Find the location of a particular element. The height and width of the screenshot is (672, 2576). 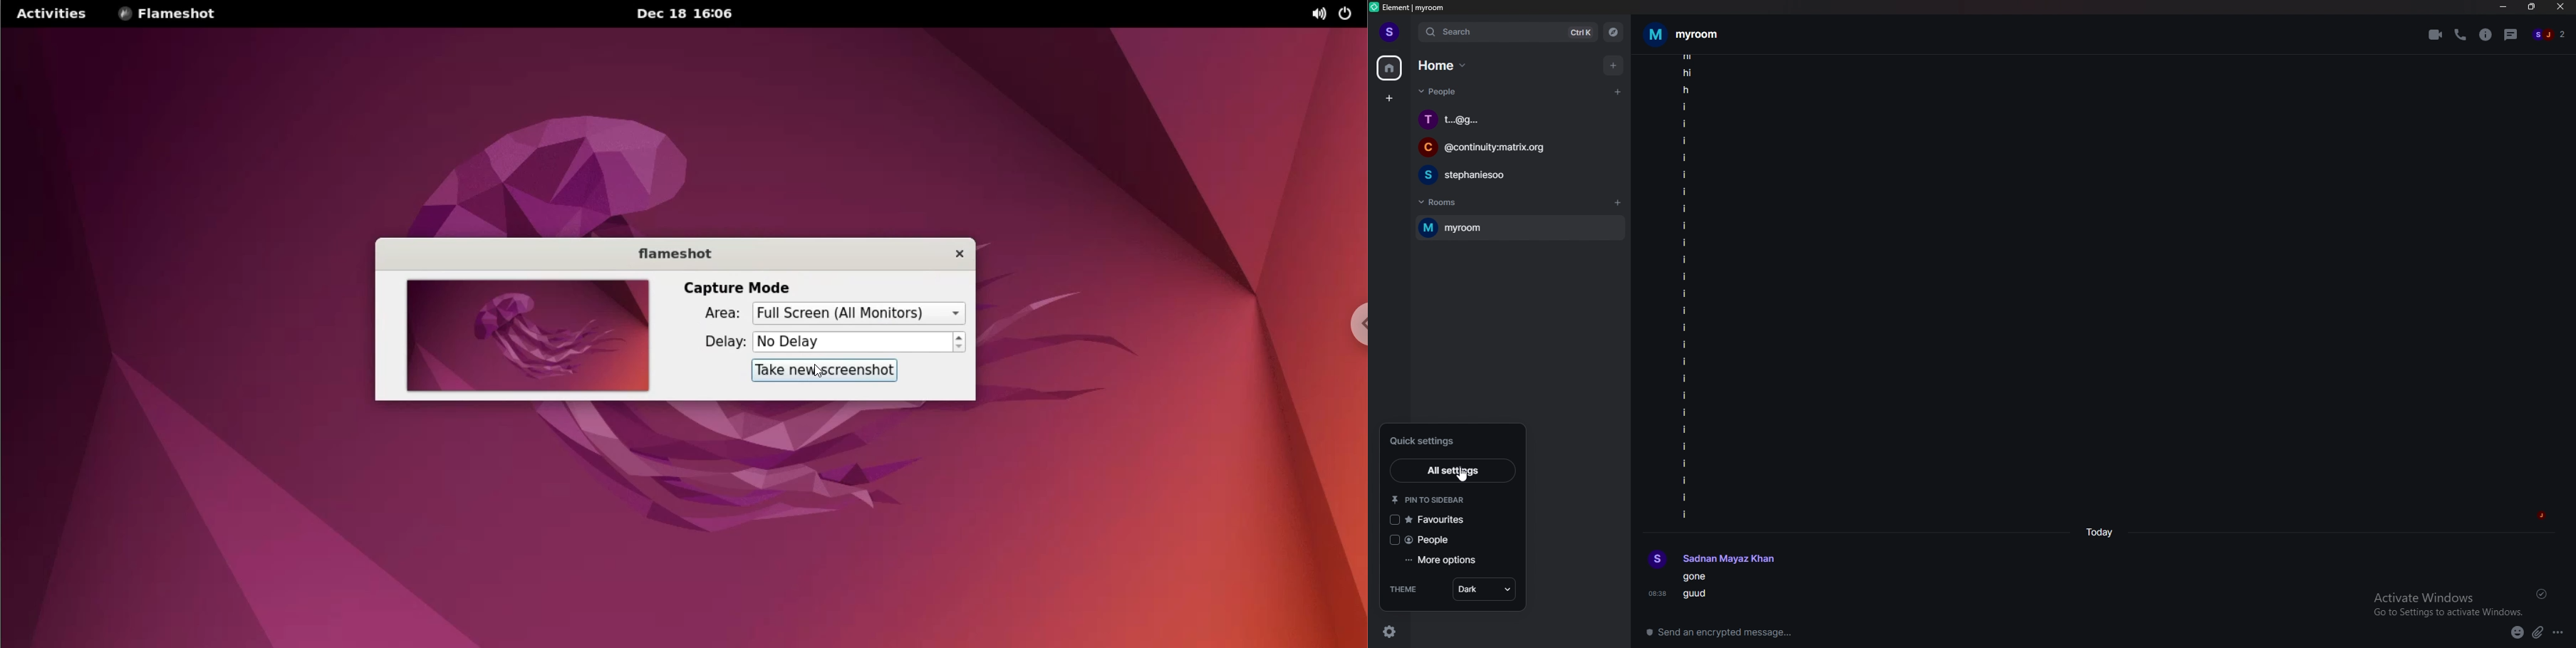

home is located at coordinates (1390, 69).